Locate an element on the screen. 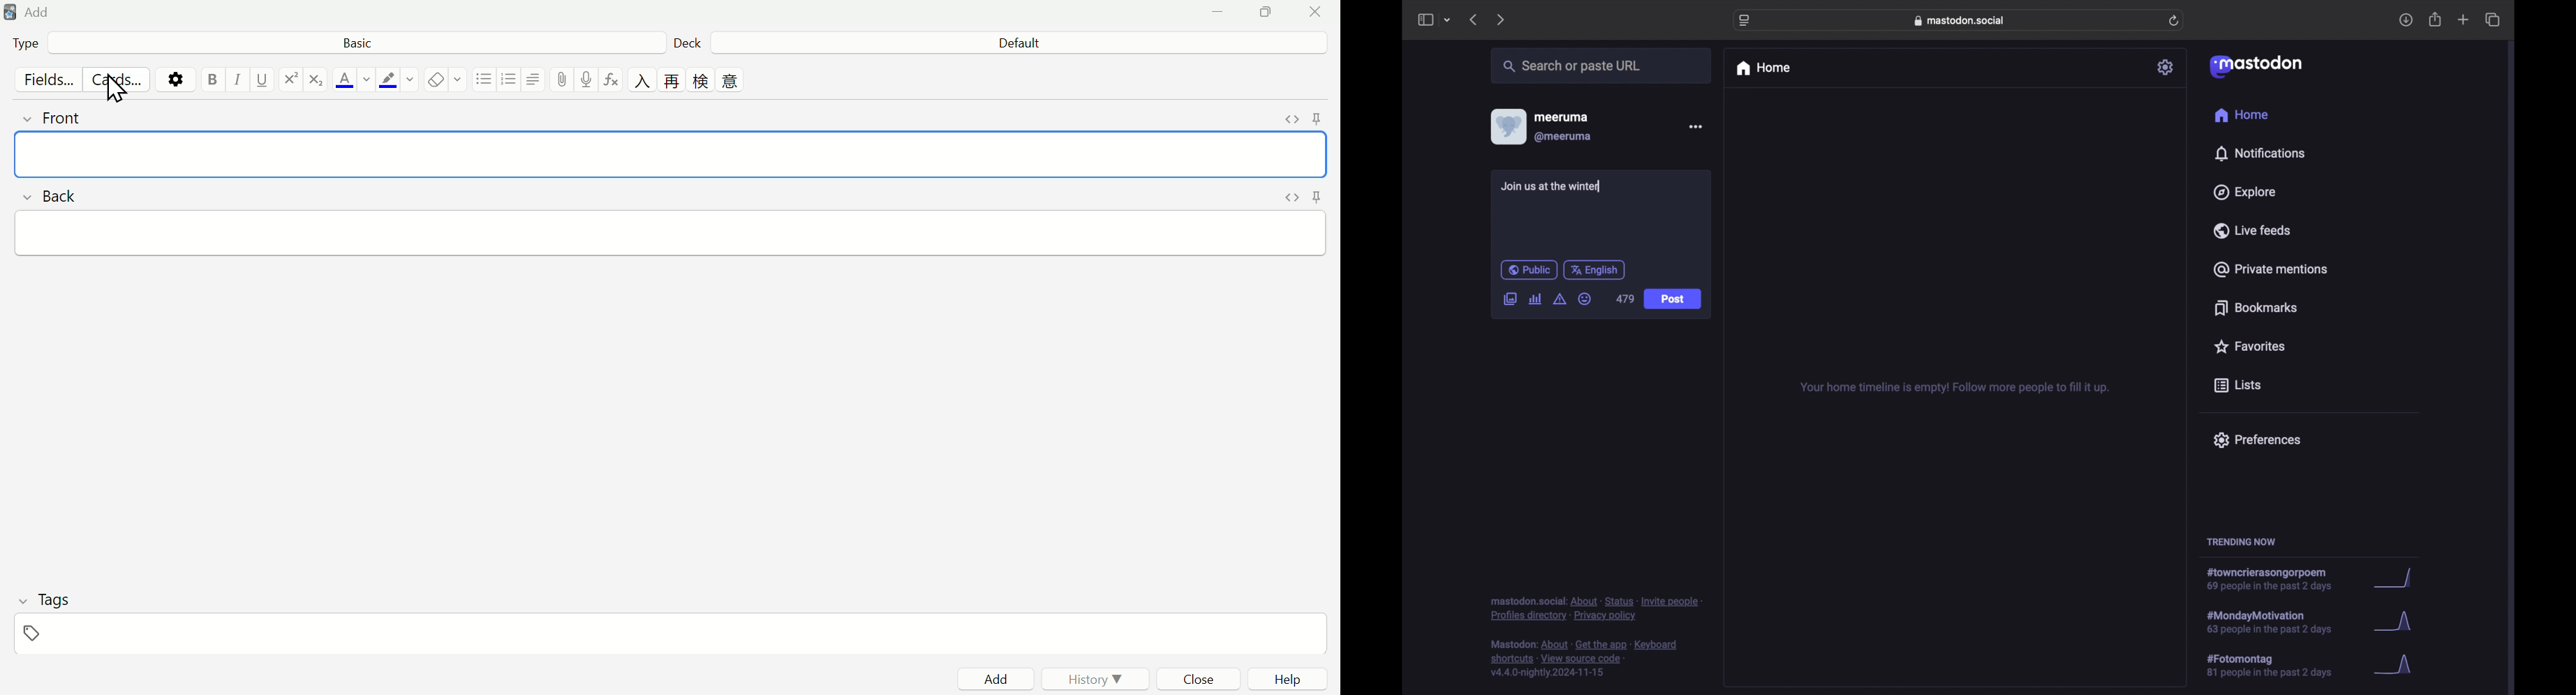  live feeds is located at coordinates (2253, 230).